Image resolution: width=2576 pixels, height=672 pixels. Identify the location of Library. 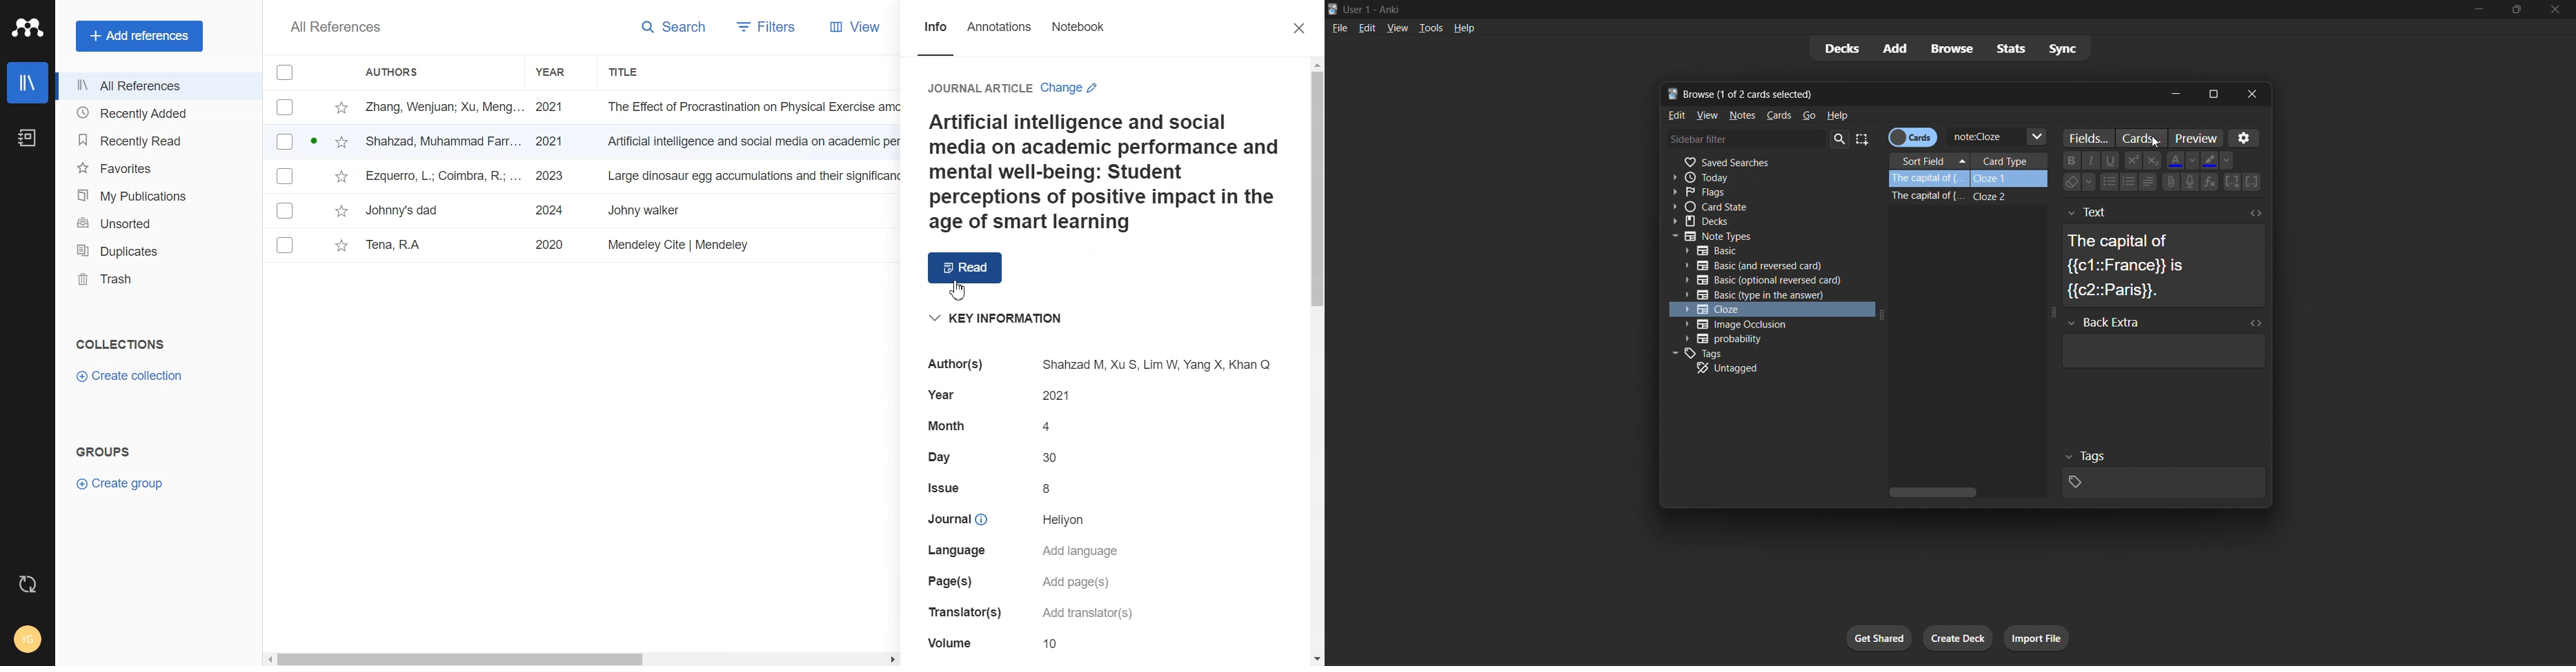
(28, 83).